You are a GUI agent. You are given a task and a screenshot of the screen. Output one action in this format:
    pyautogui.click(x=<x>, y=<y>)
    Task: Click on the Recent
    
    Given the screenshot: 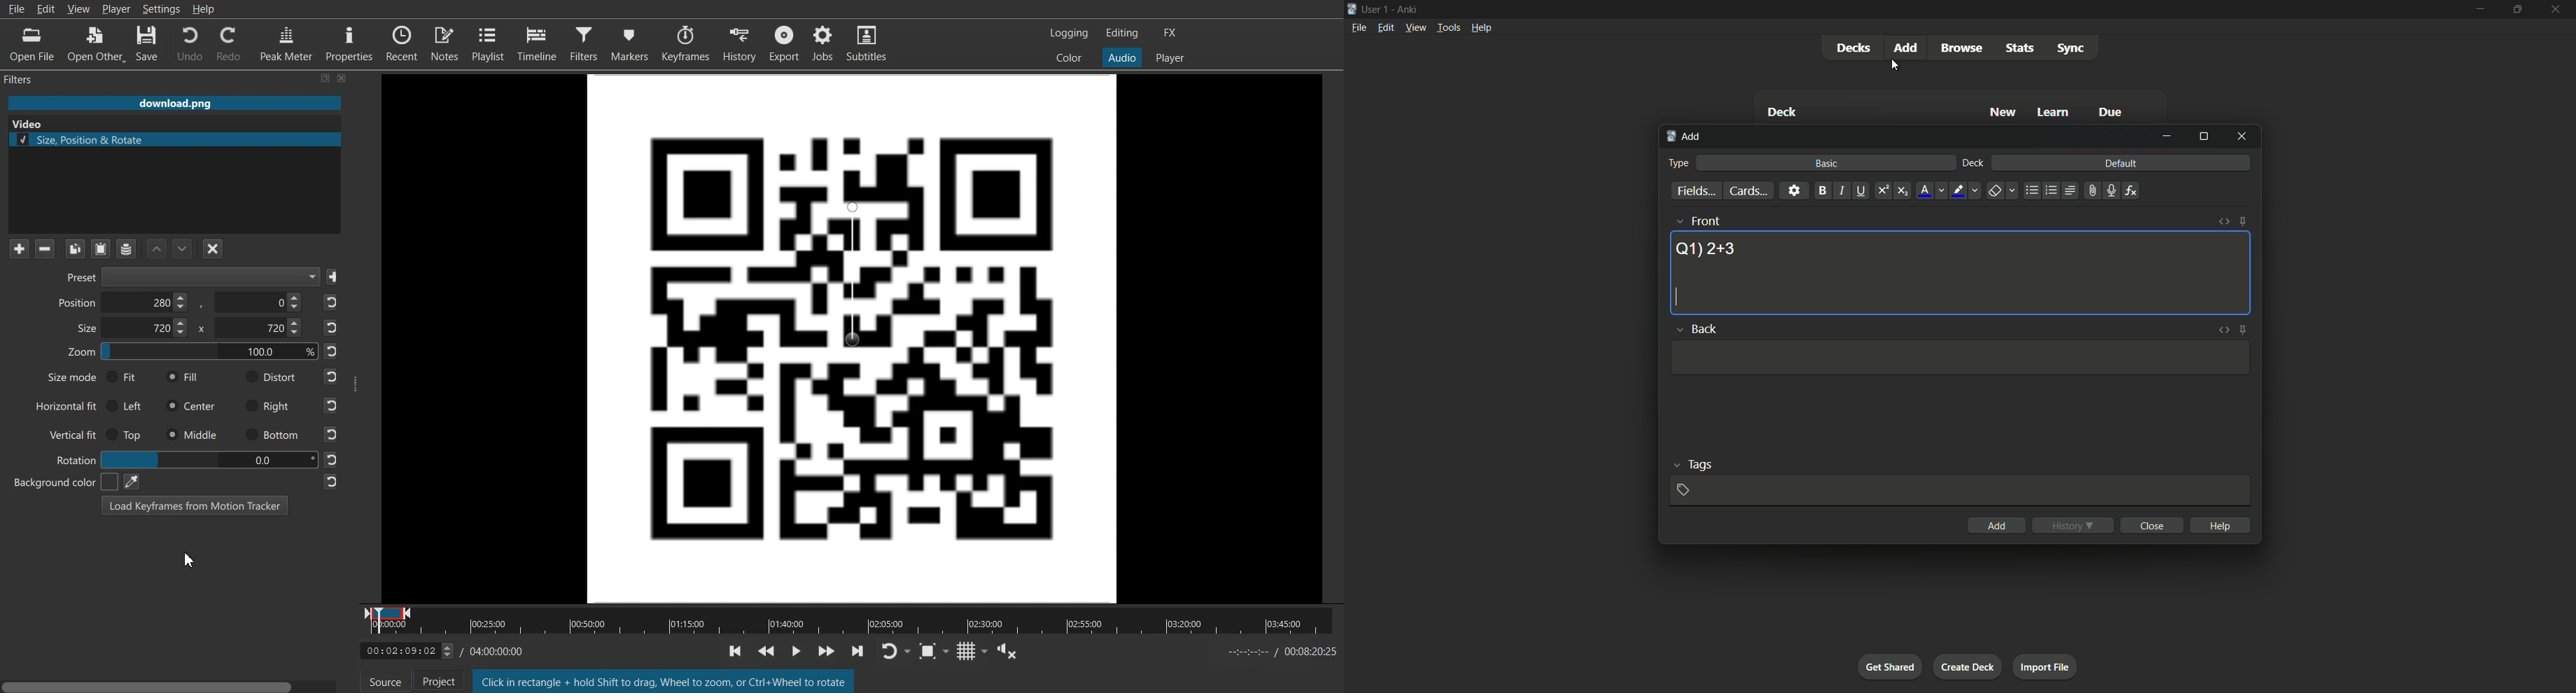 What is the action you would take?
    pyautogui.click(x=402, y=43)
    